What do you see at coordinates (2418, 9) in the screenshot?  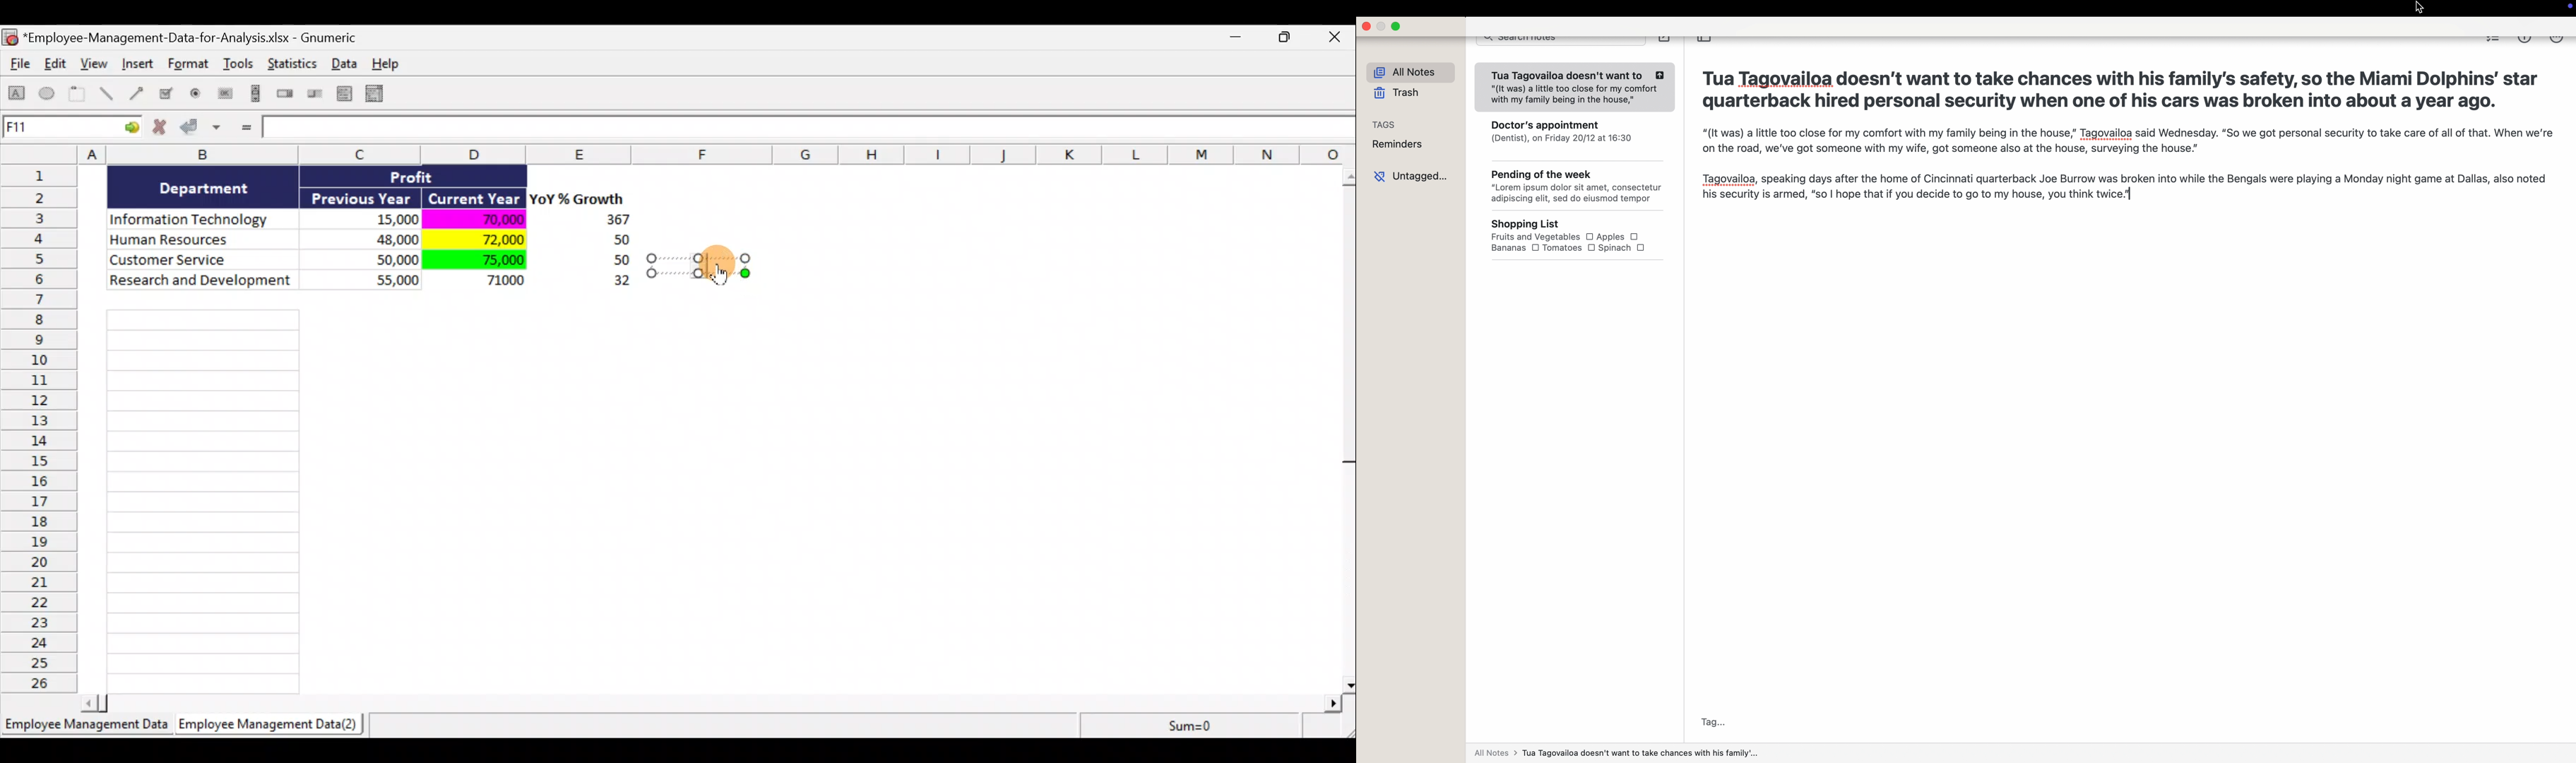 I see `cursor` at bounding box center [2418, 9].